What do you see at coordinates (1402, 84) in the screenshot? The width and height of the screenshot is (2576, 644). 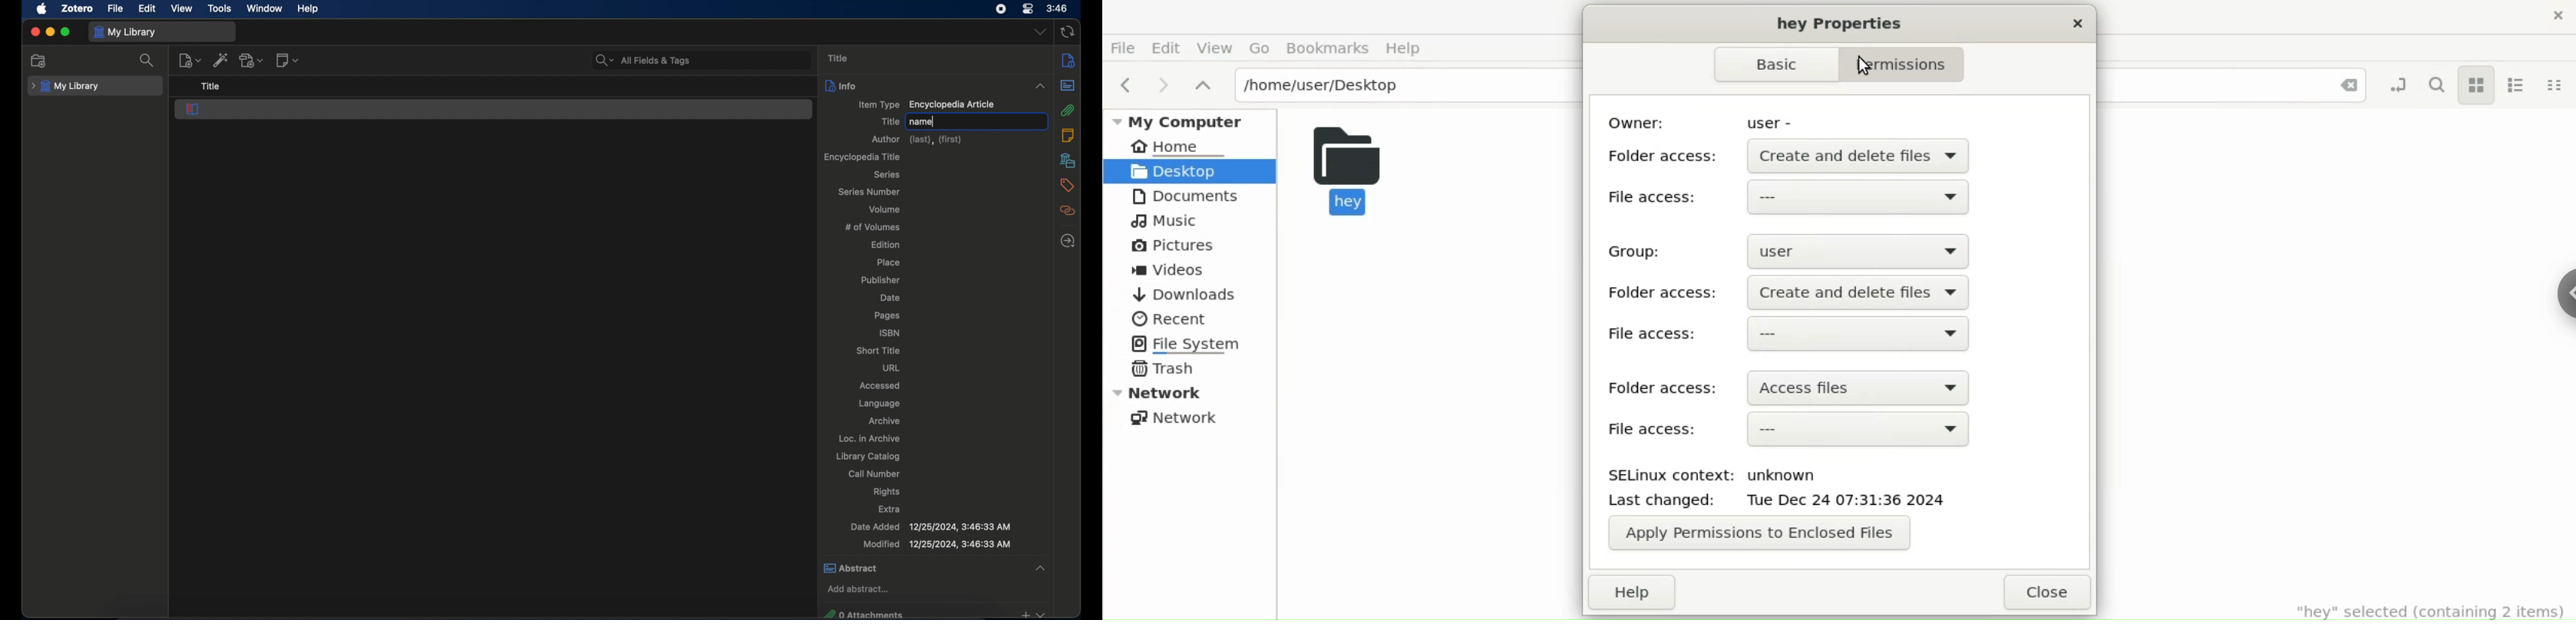 I see `/home/user/Desktop` at bounding box center [1402, 84].